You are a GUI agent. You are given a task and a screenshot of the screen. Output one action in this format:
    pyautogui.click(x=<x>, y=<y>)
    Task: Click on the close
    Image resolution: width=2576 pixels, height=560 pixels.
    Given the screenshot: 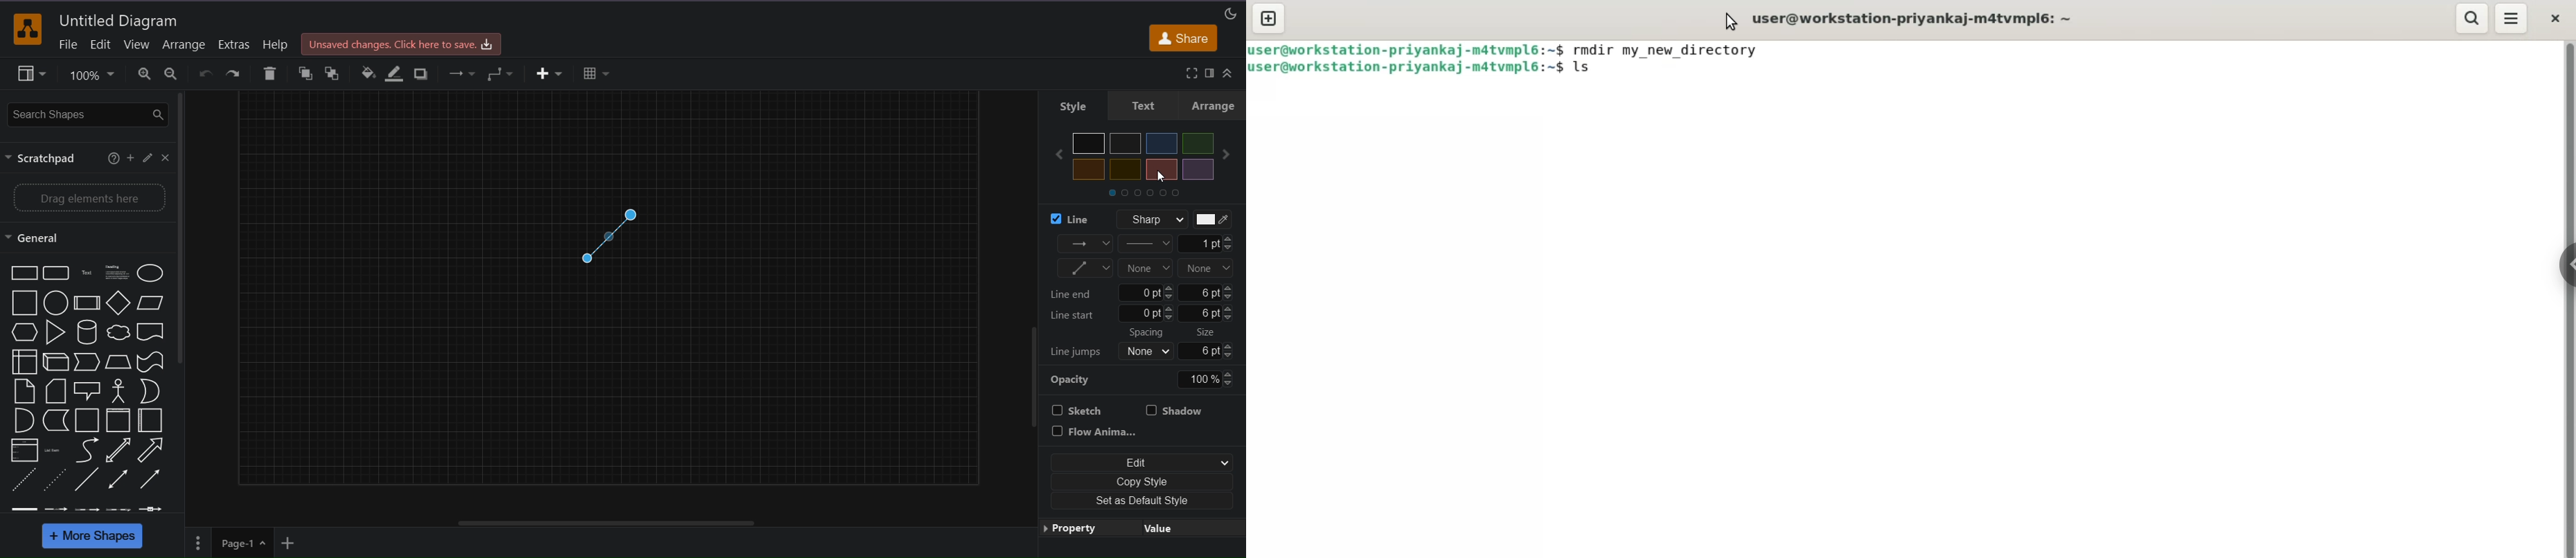 What is the action you would take?
    pyautogui.click(x=2555, y=19)
    